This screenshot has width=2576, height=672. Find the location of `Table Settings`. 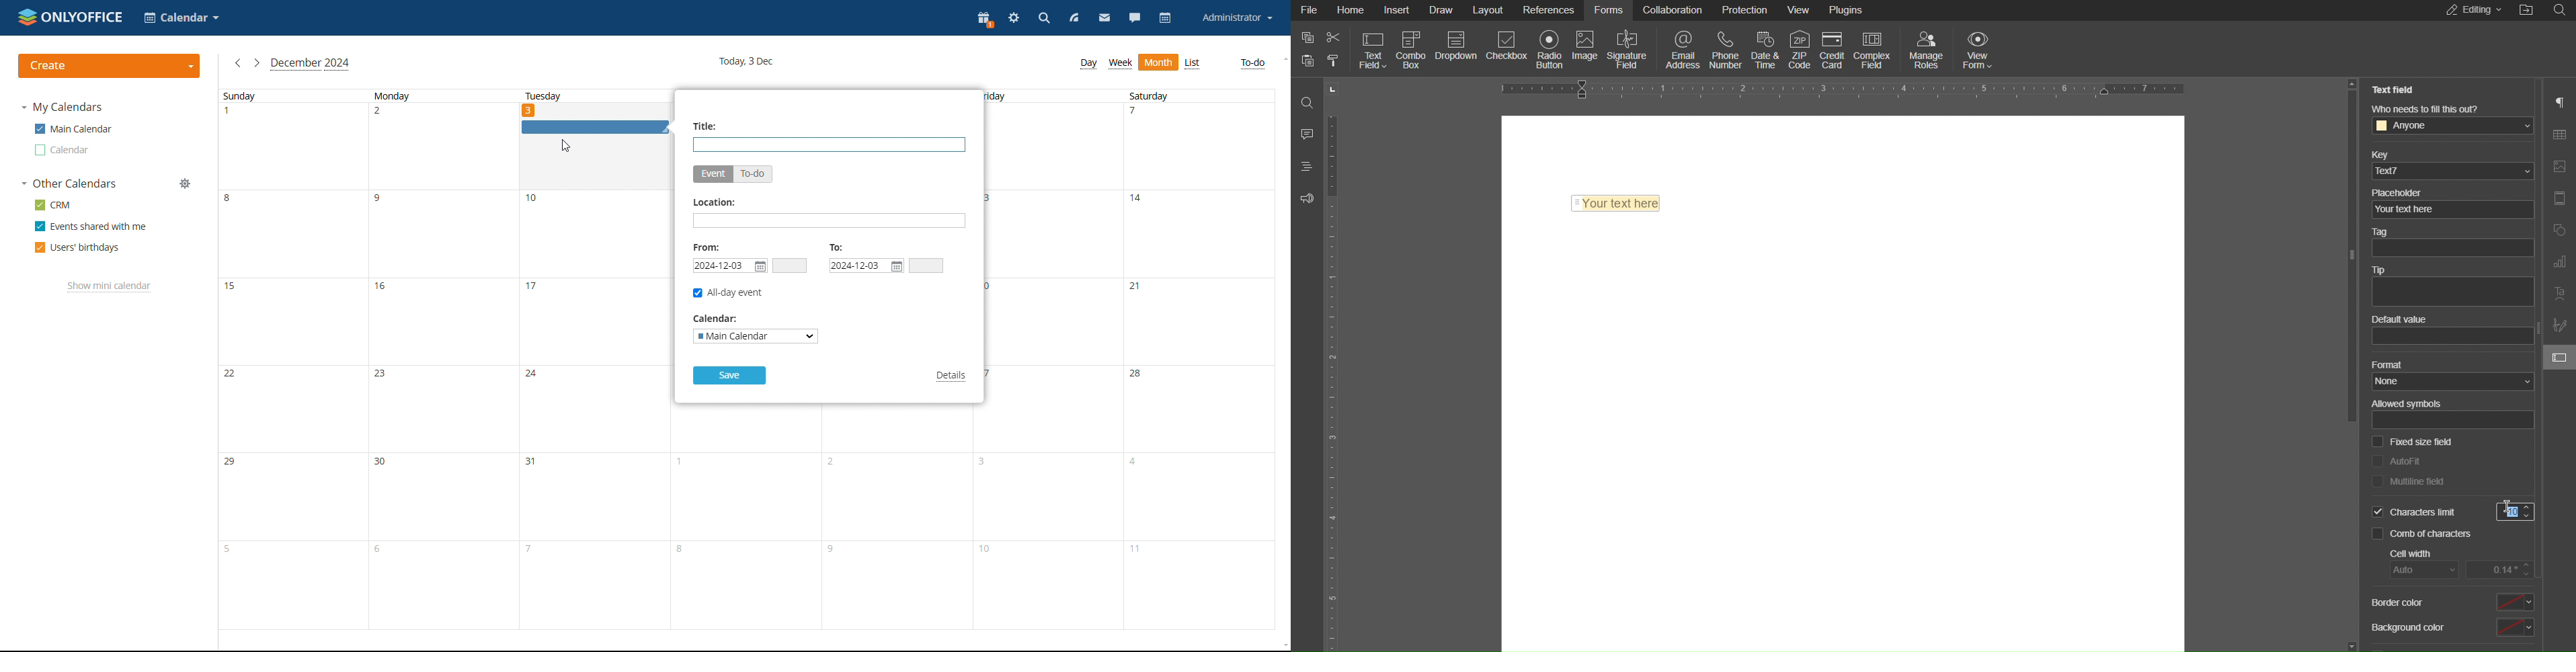

Table Settings is located at coordinates (2560, 135).